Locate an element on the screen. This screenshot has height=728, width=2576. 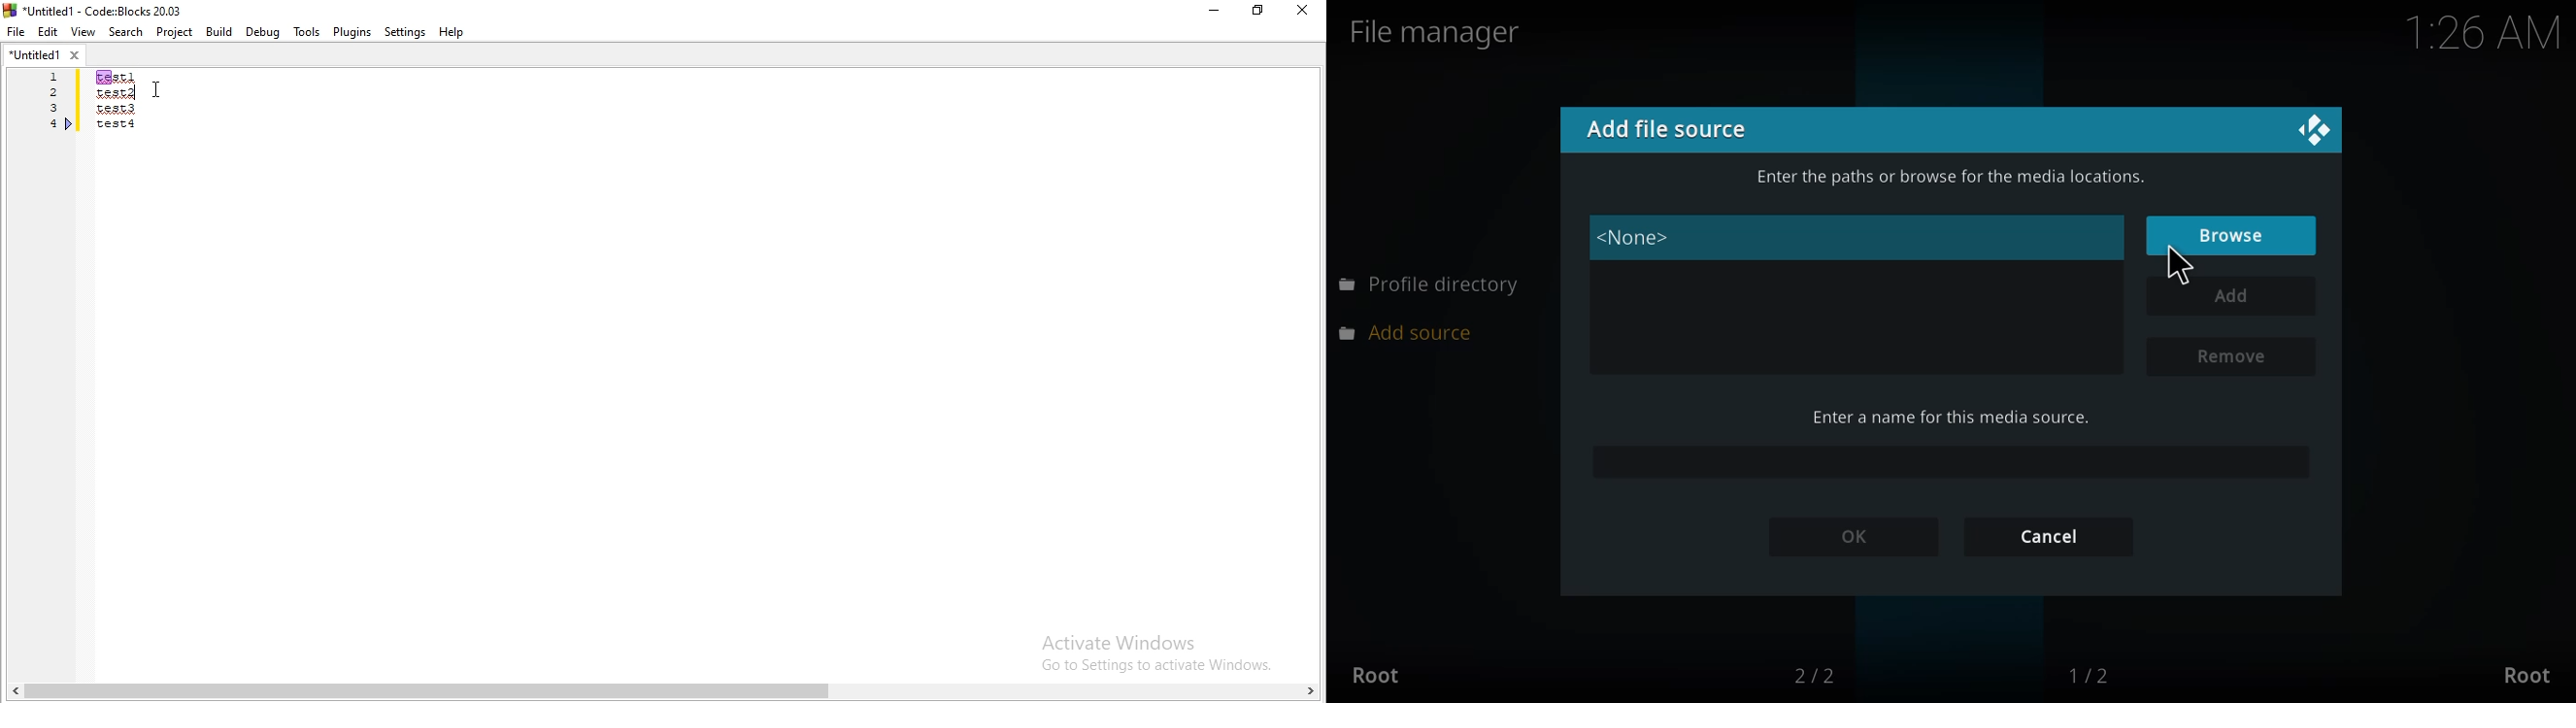
file is located at coordinates (16, 30).